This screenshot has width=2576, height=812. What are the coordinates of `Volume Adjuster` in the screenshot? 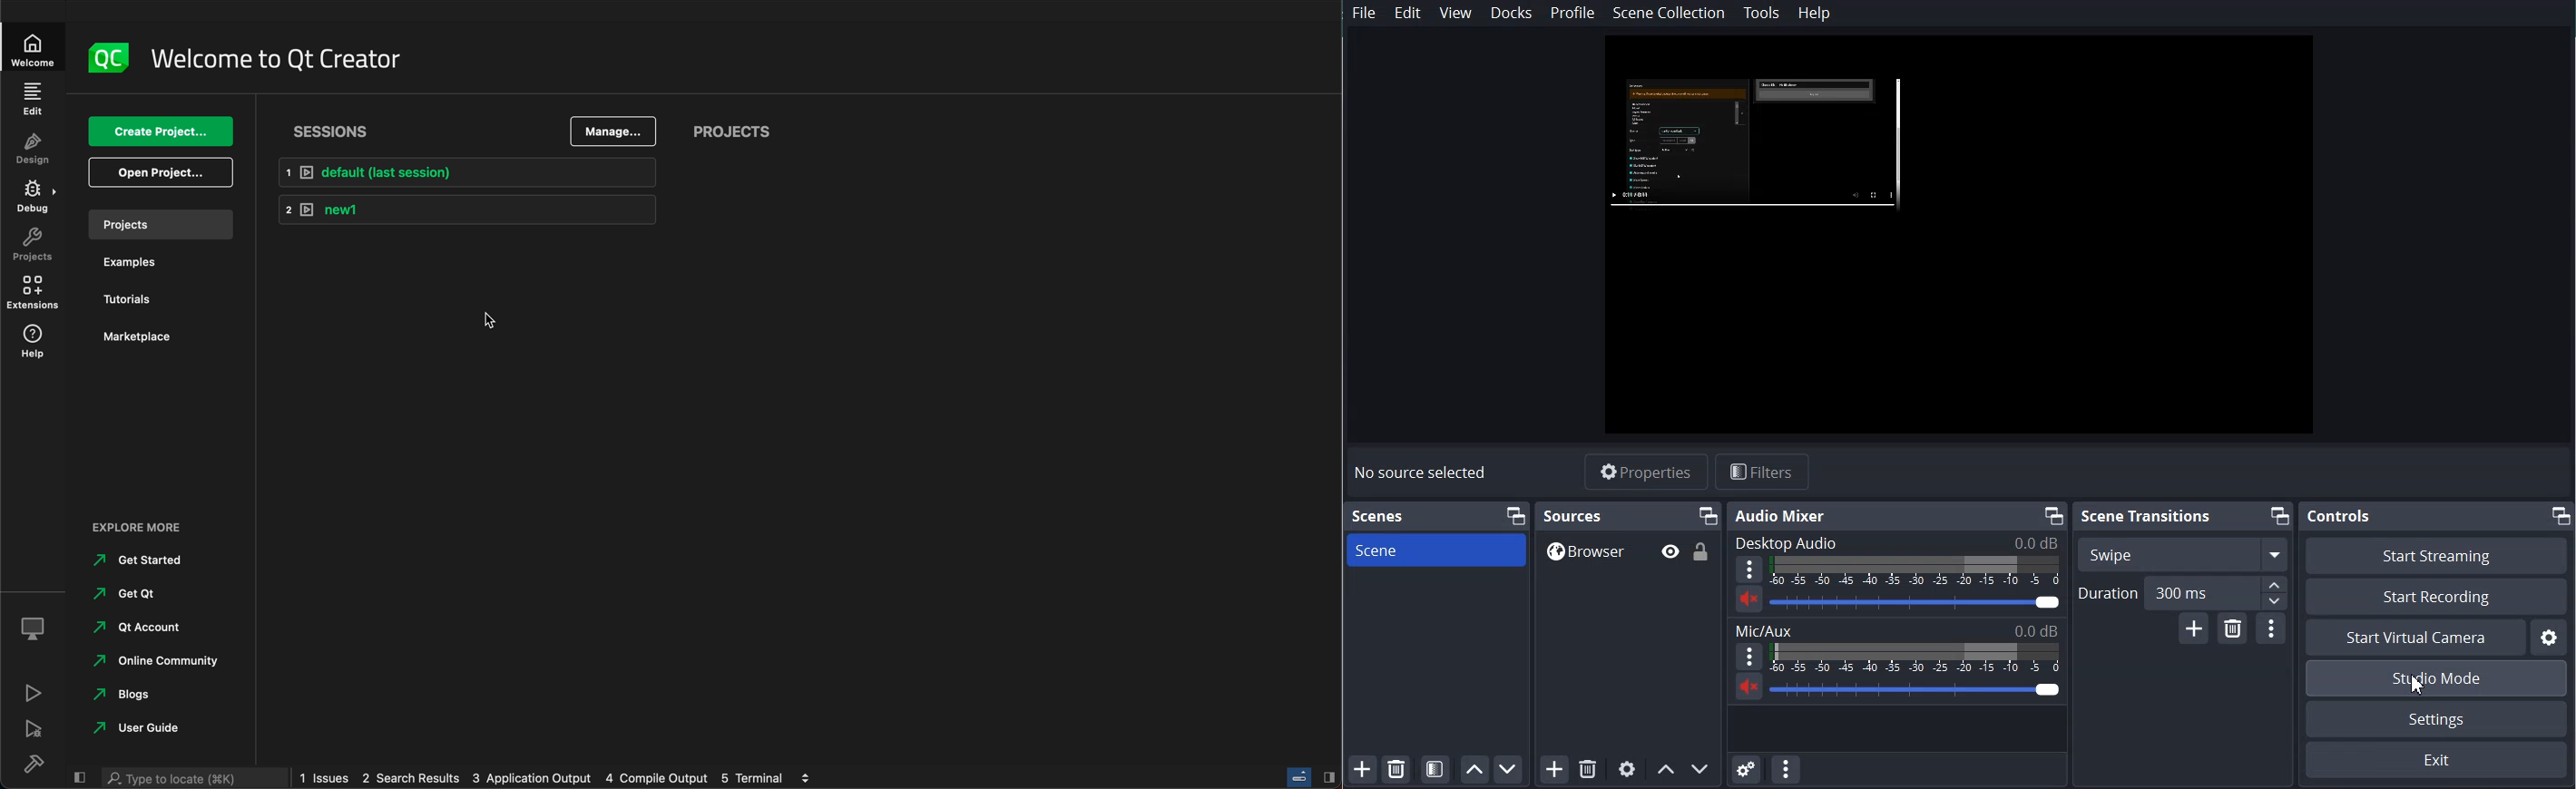 It's located at (1915, 689).